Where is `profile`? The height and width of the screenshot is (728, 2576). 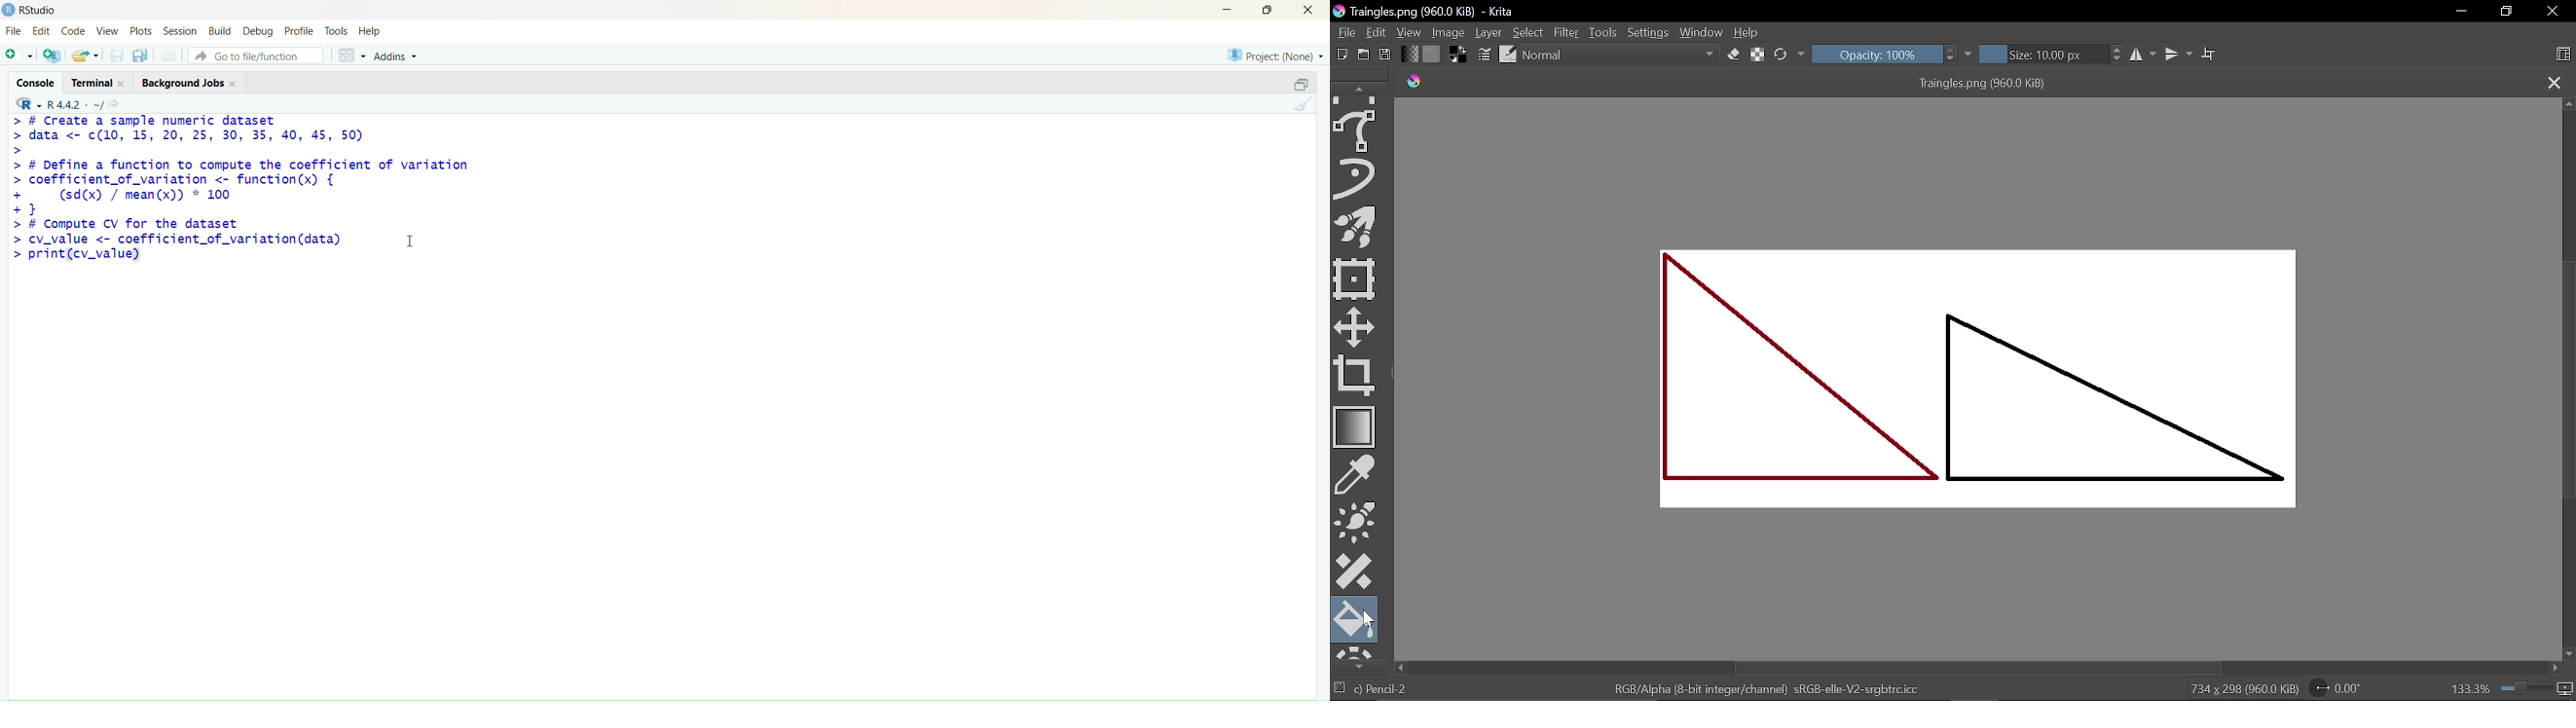
profile is located at coordinates (299, 32).